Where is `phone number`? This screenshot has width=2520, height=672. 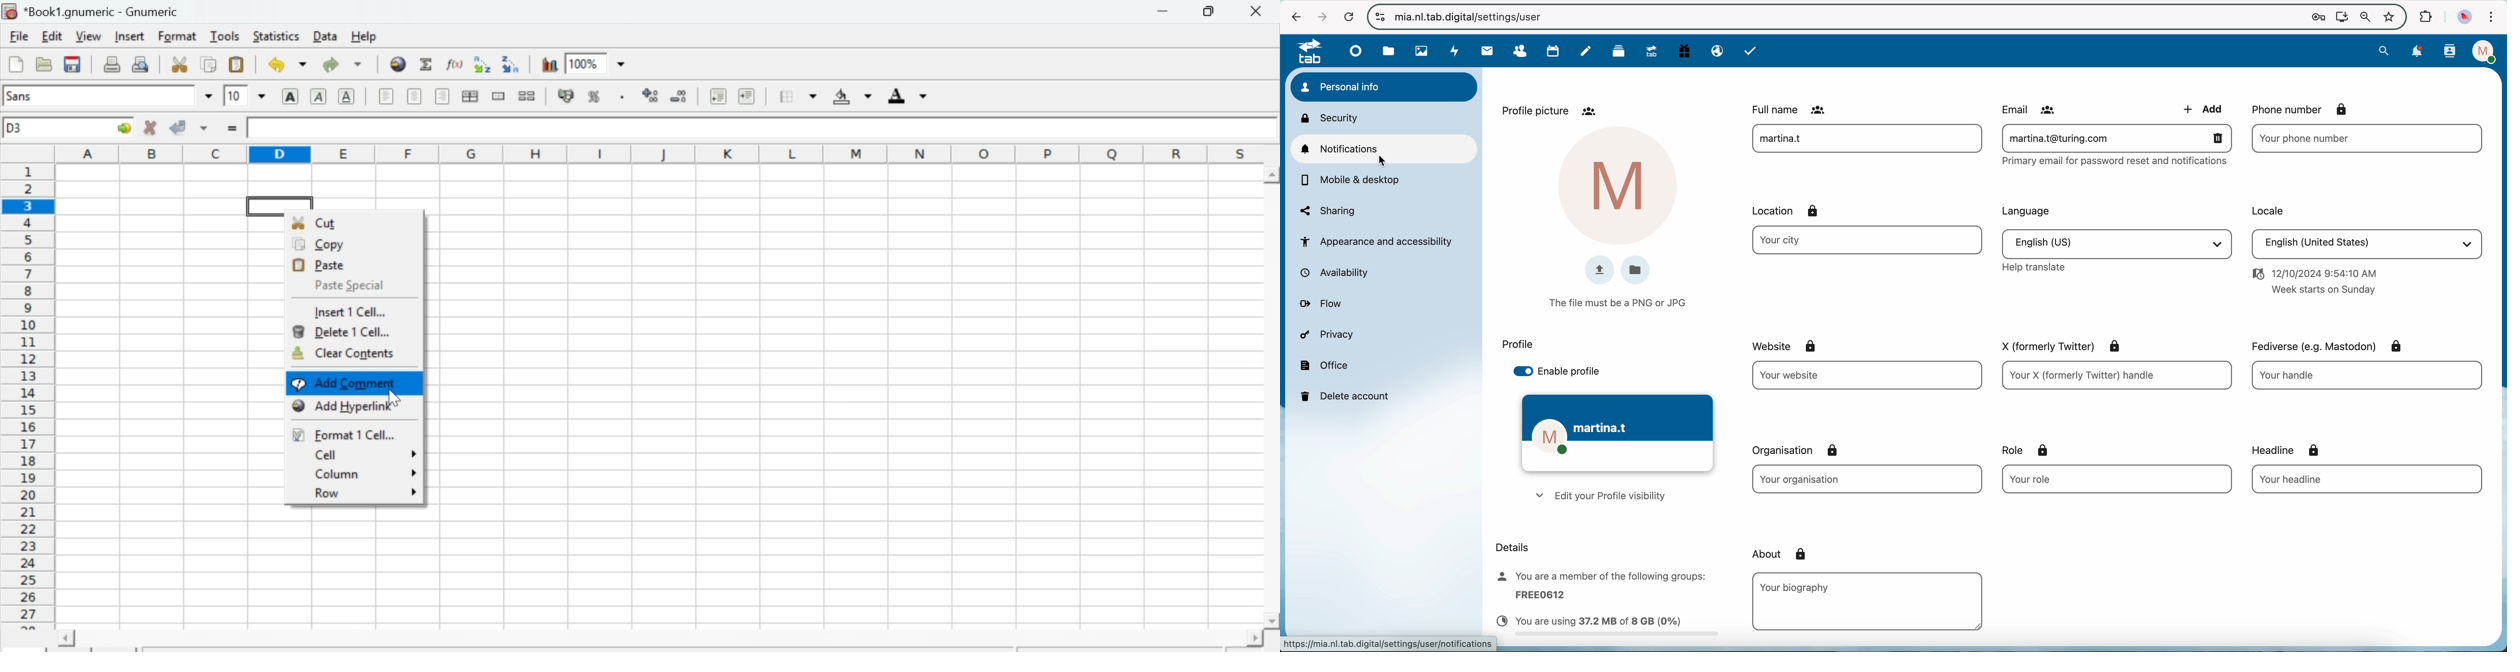
phone number is located at coordinates (2368, 139).